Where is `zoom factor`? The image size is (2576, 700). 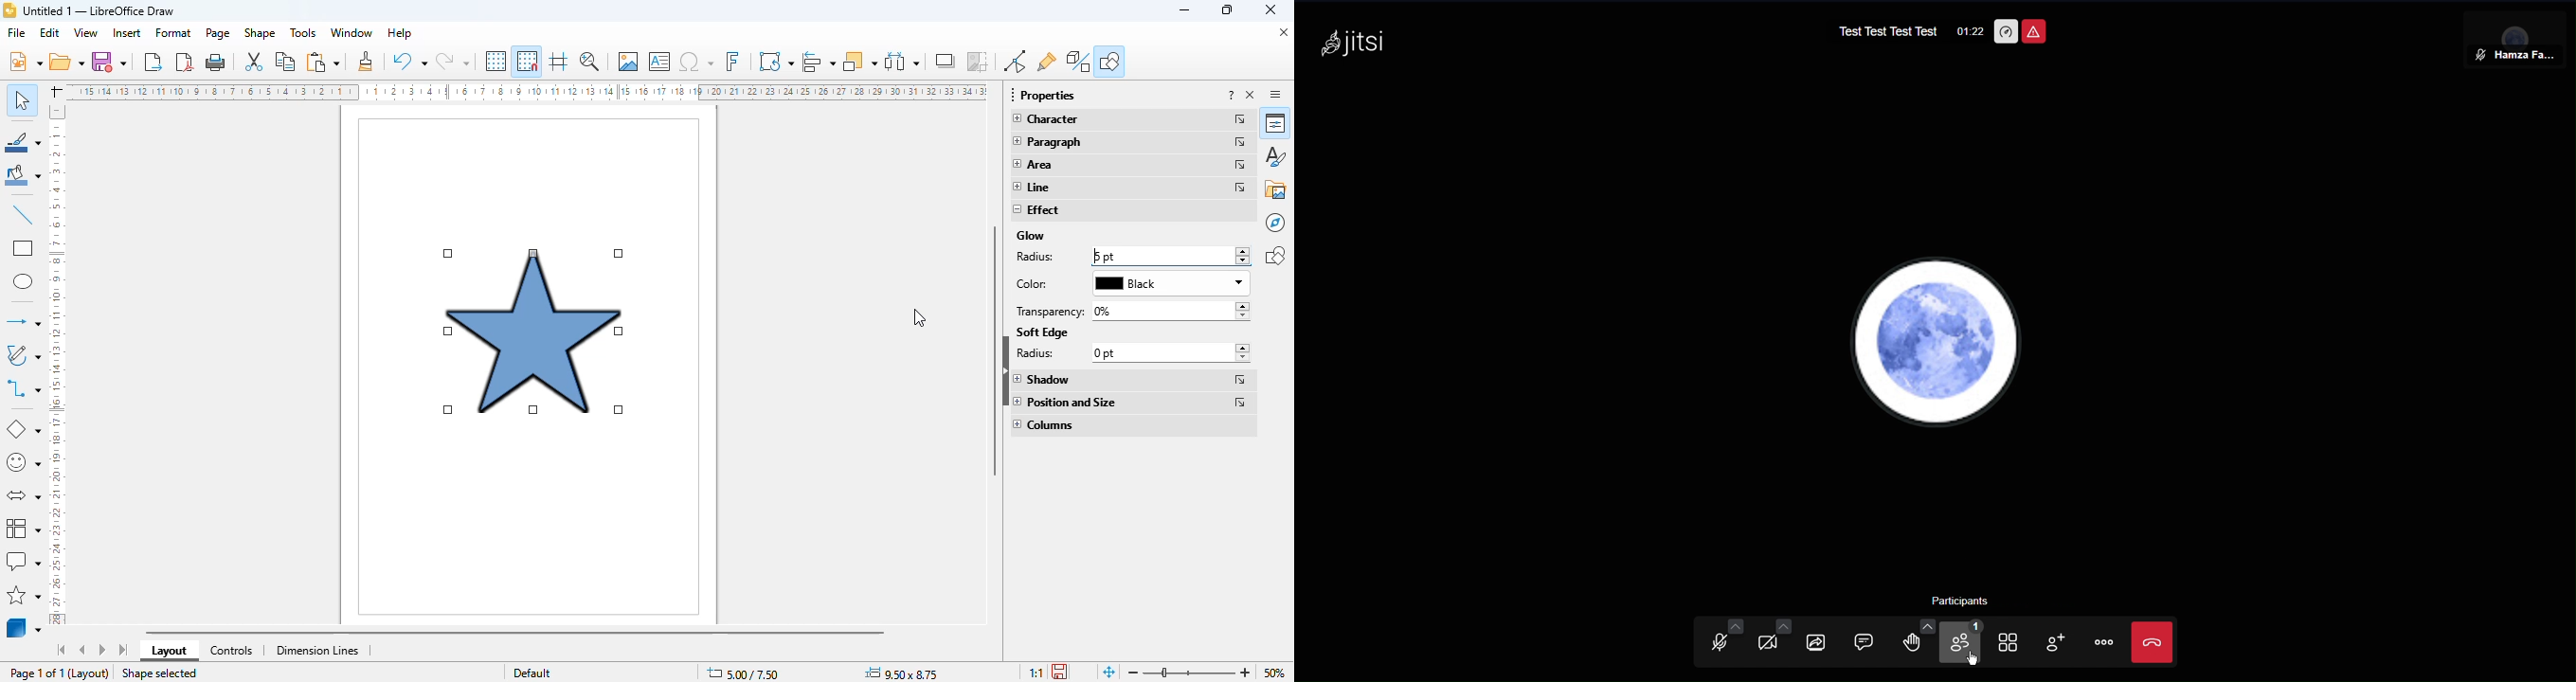
zoom factor is located at coordinates (1273, 671).